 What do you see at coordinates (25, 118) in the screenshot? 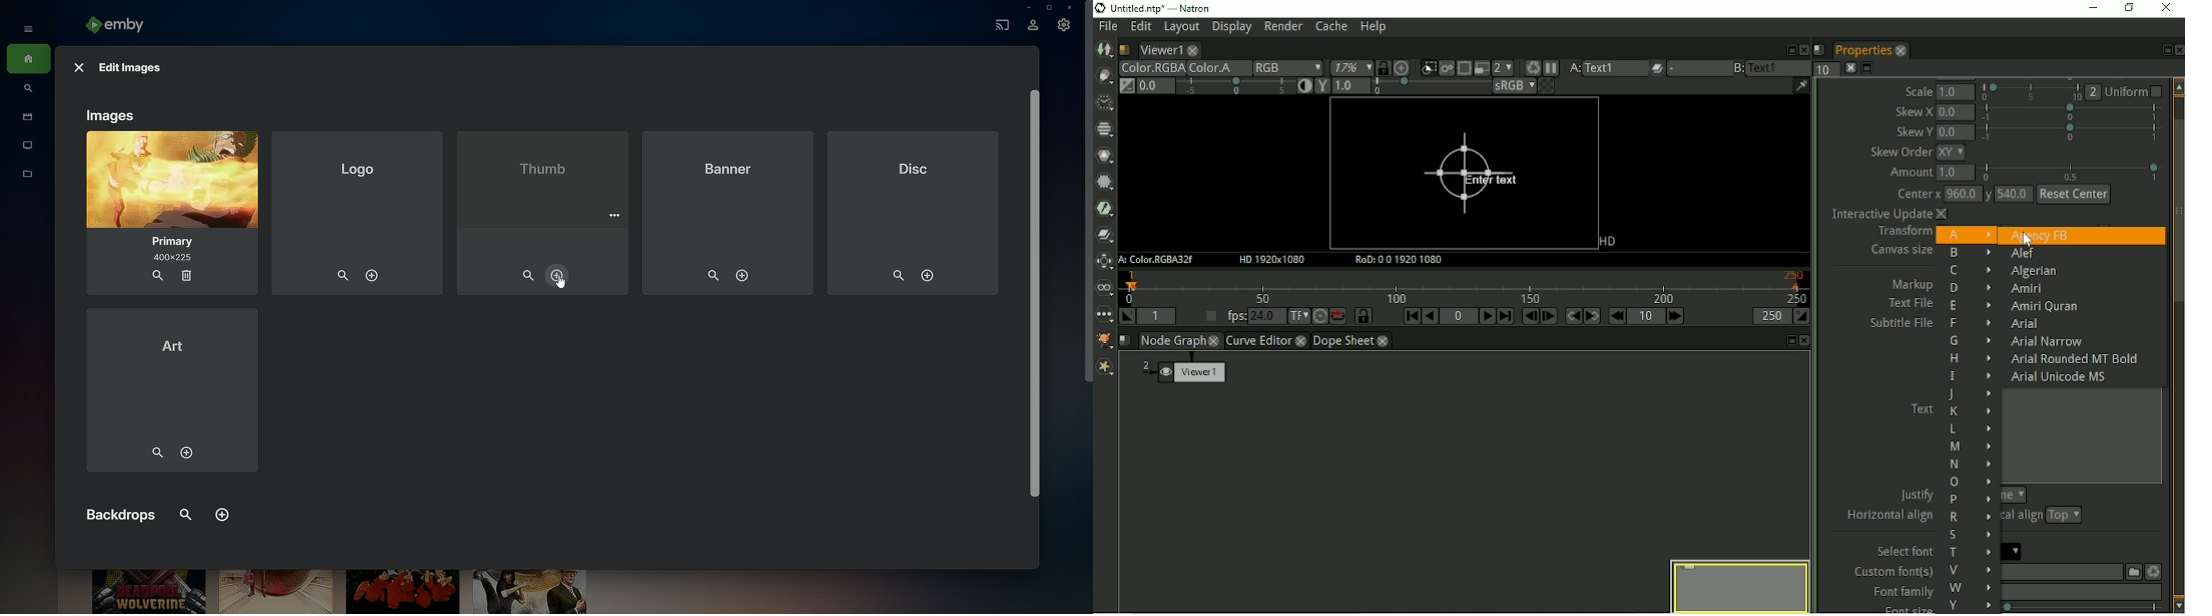
I see `Movies` at bounding box center [25, 118].